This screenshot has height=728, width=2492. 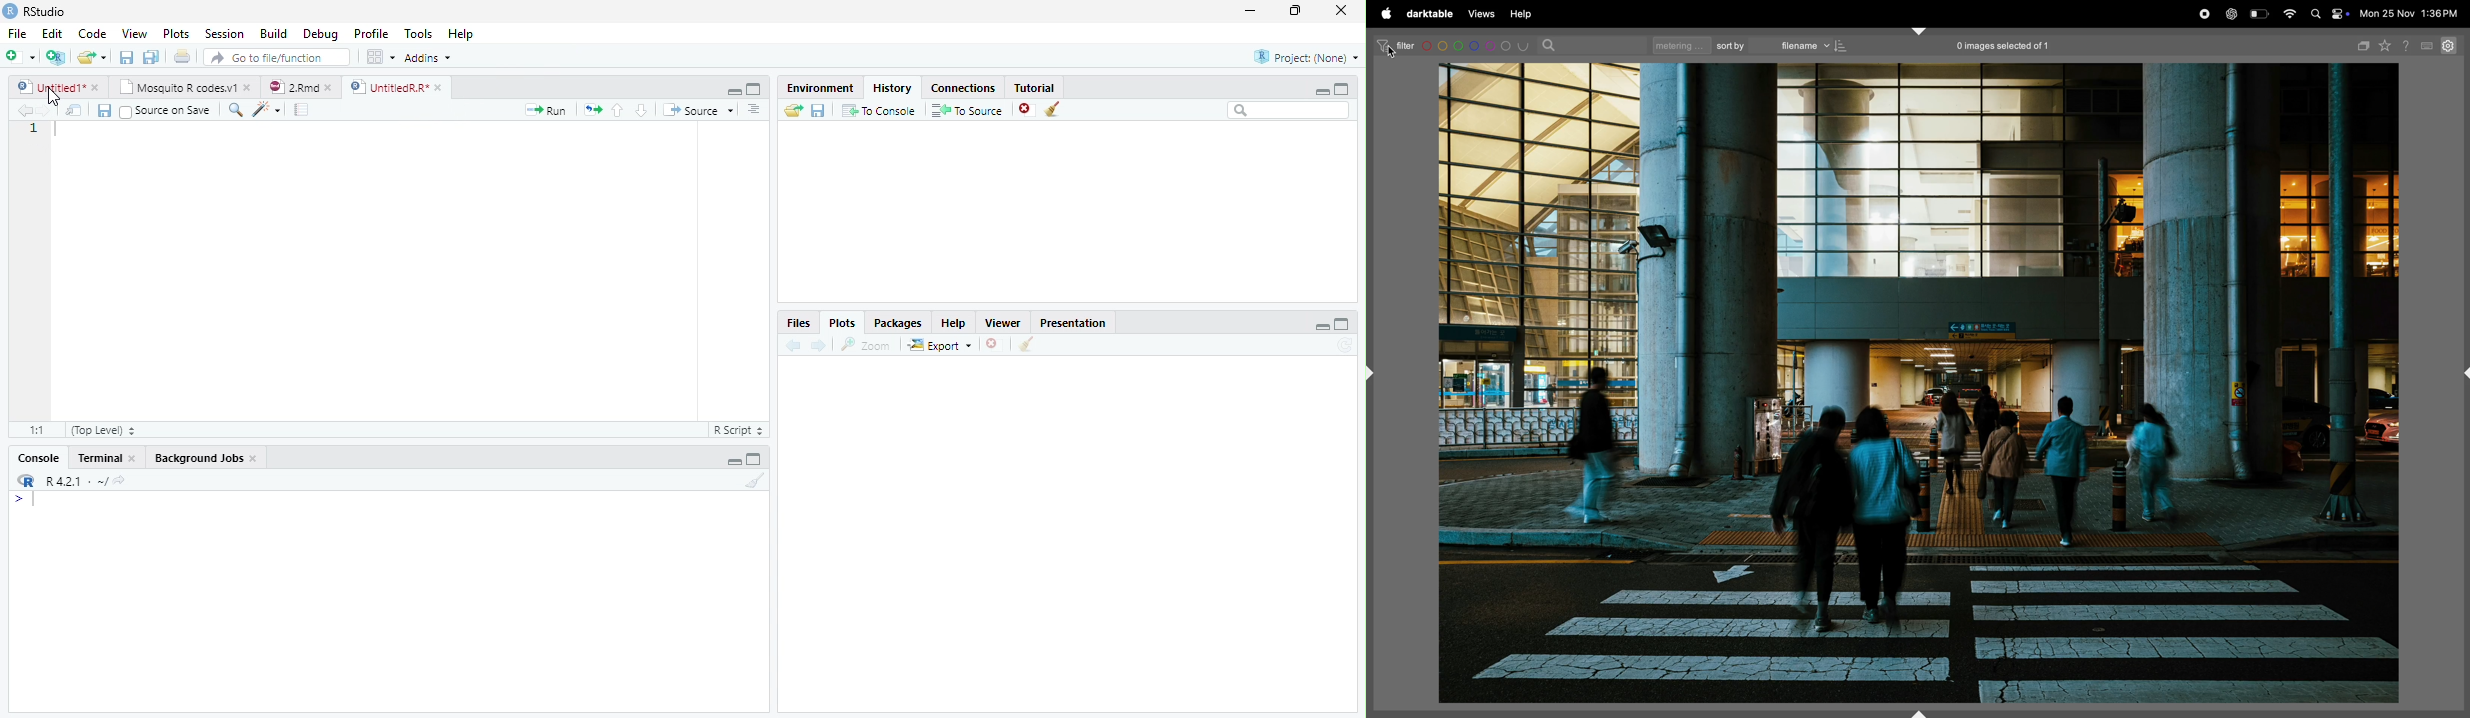 I want to click on no of images selected, so click(x=2002, y=46).